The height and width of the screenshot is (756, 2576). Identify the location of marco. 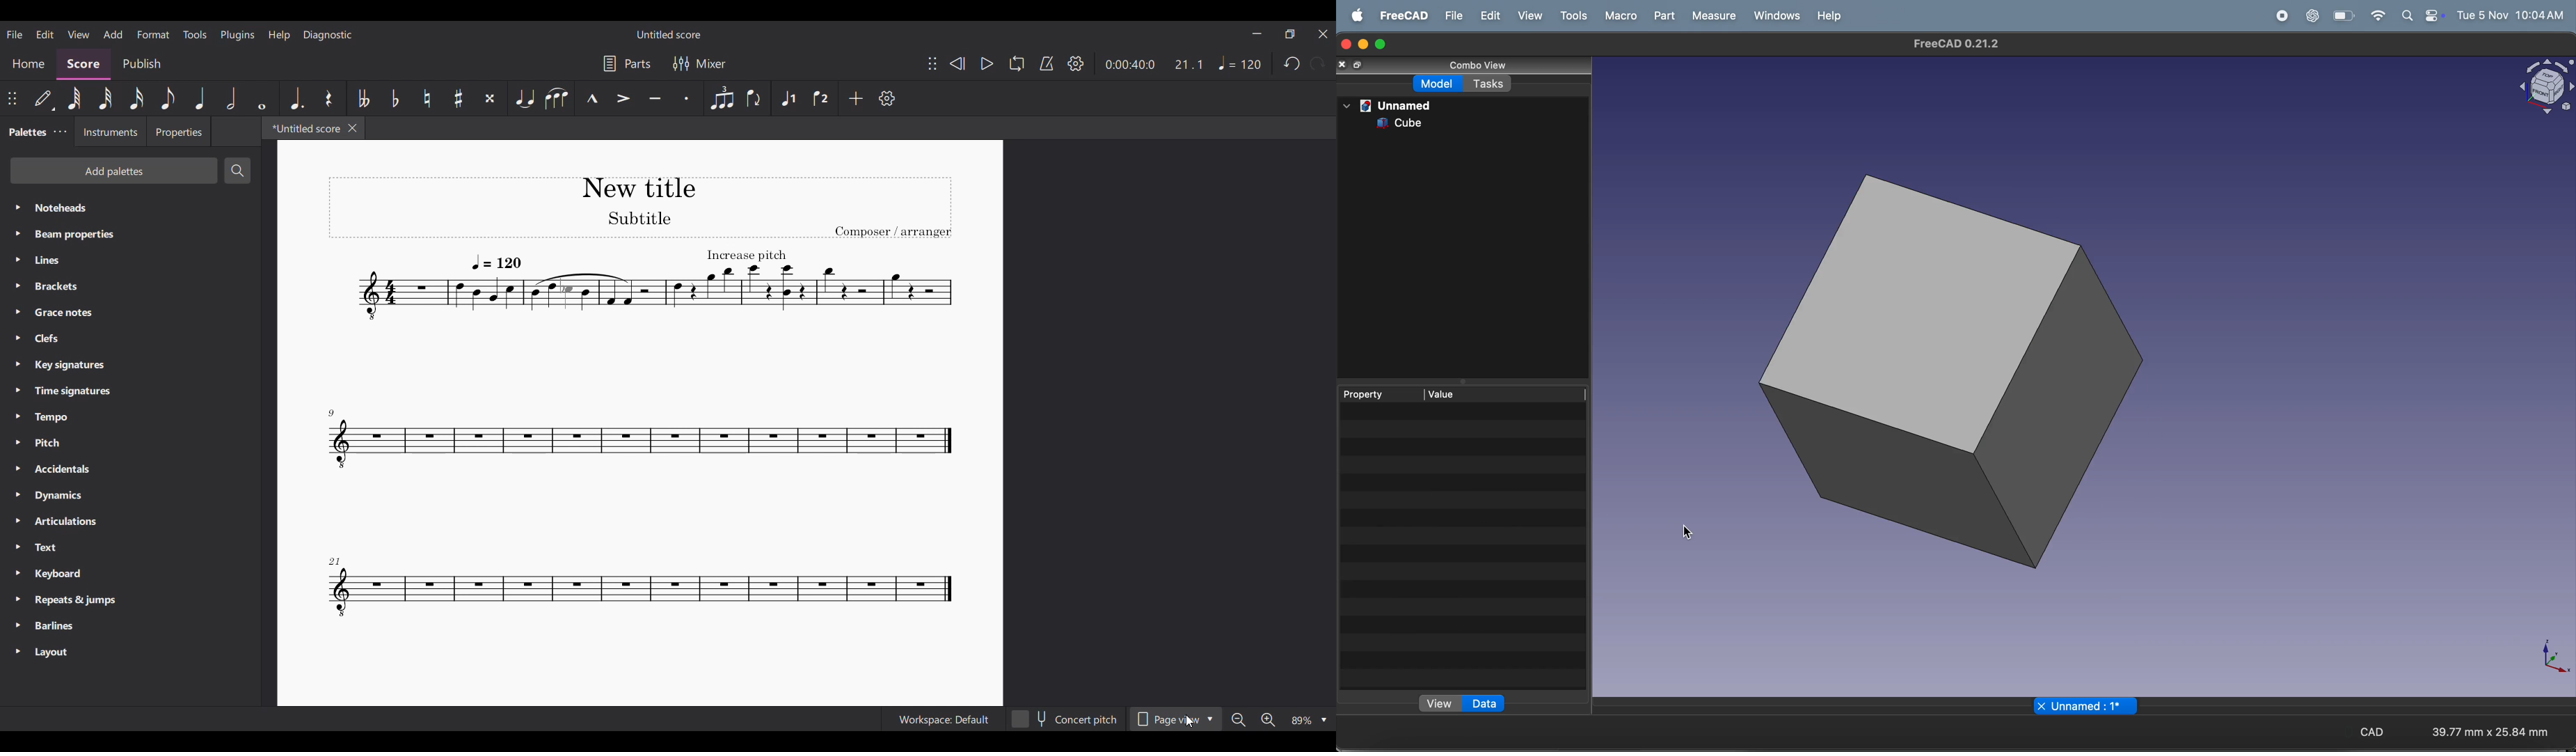
(1617, 14).